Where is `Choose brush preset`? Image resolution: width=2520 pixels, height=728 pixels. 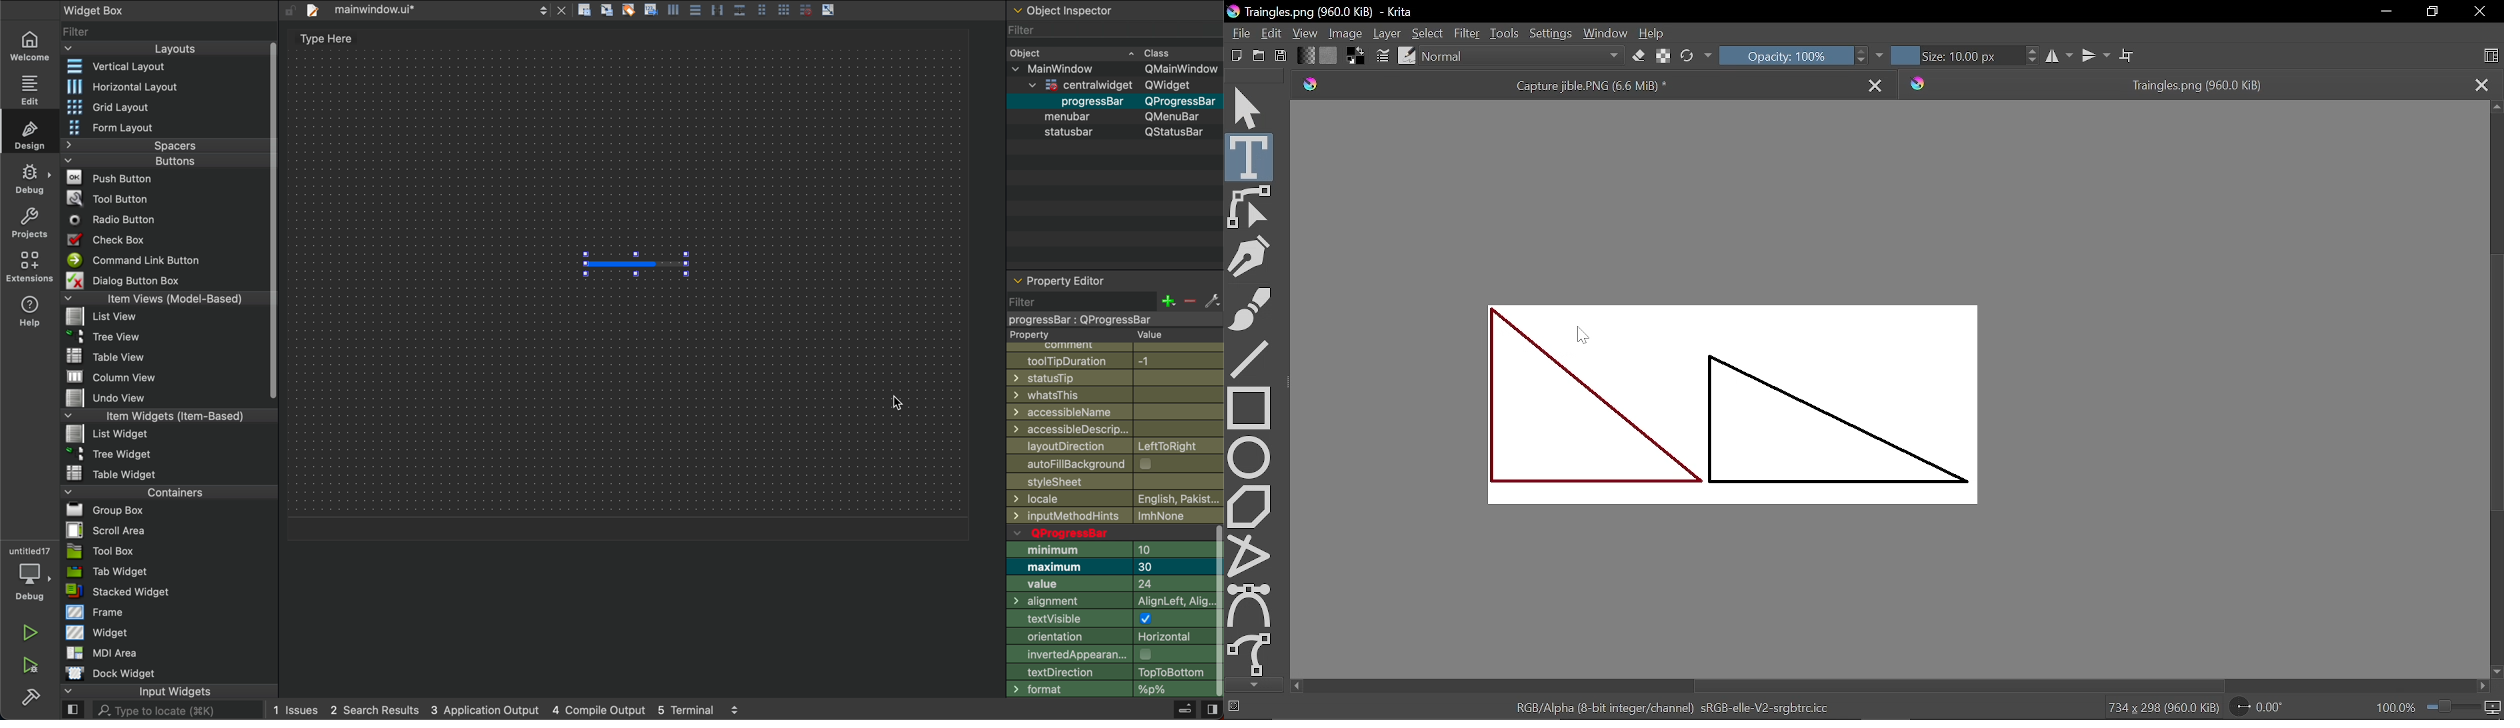 Choose brush preset is located at coordinates (1407, 55).